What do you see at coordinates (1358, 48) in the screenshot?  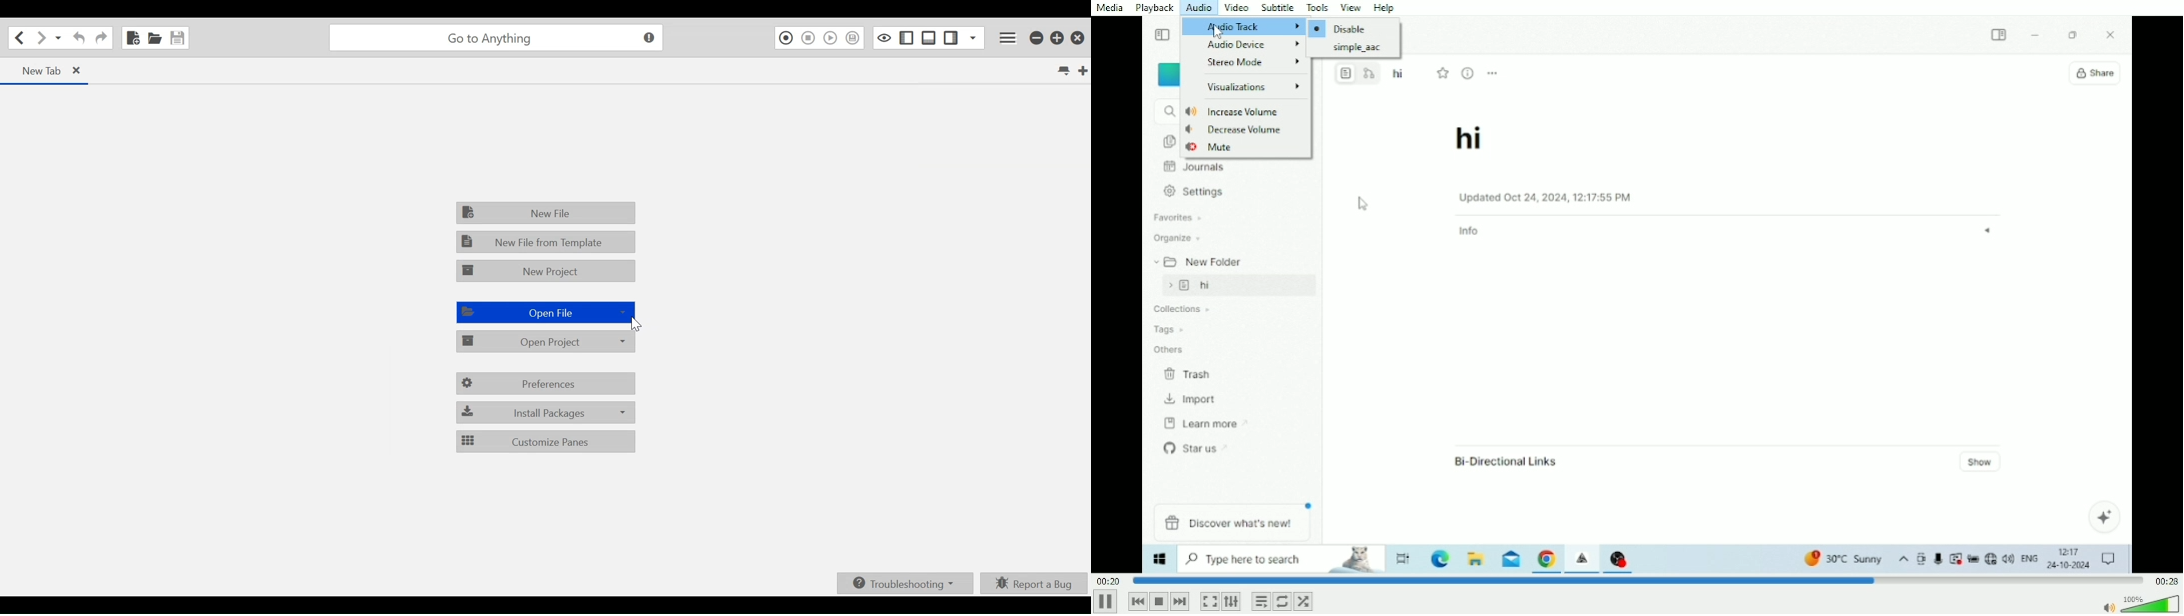 I see `simple_aac` at bounding box center [1358, 48].